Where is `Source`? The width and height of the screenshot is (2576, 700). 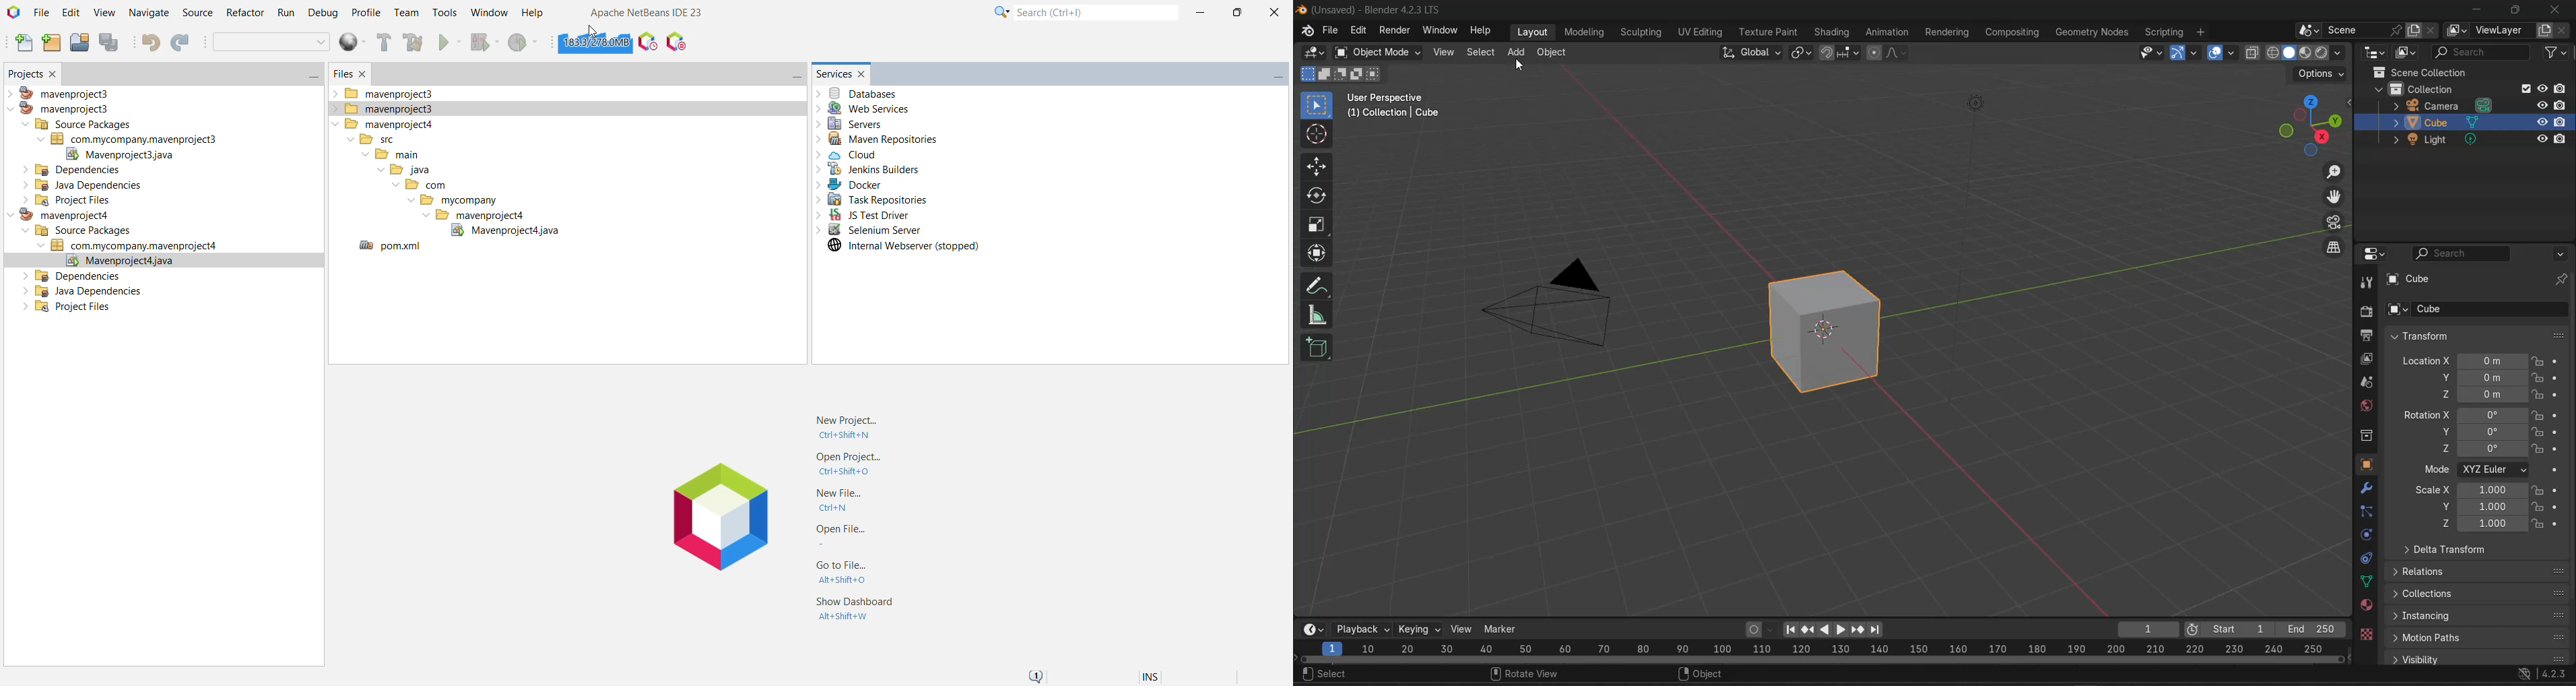
Source is located at coordinates (196, 13).